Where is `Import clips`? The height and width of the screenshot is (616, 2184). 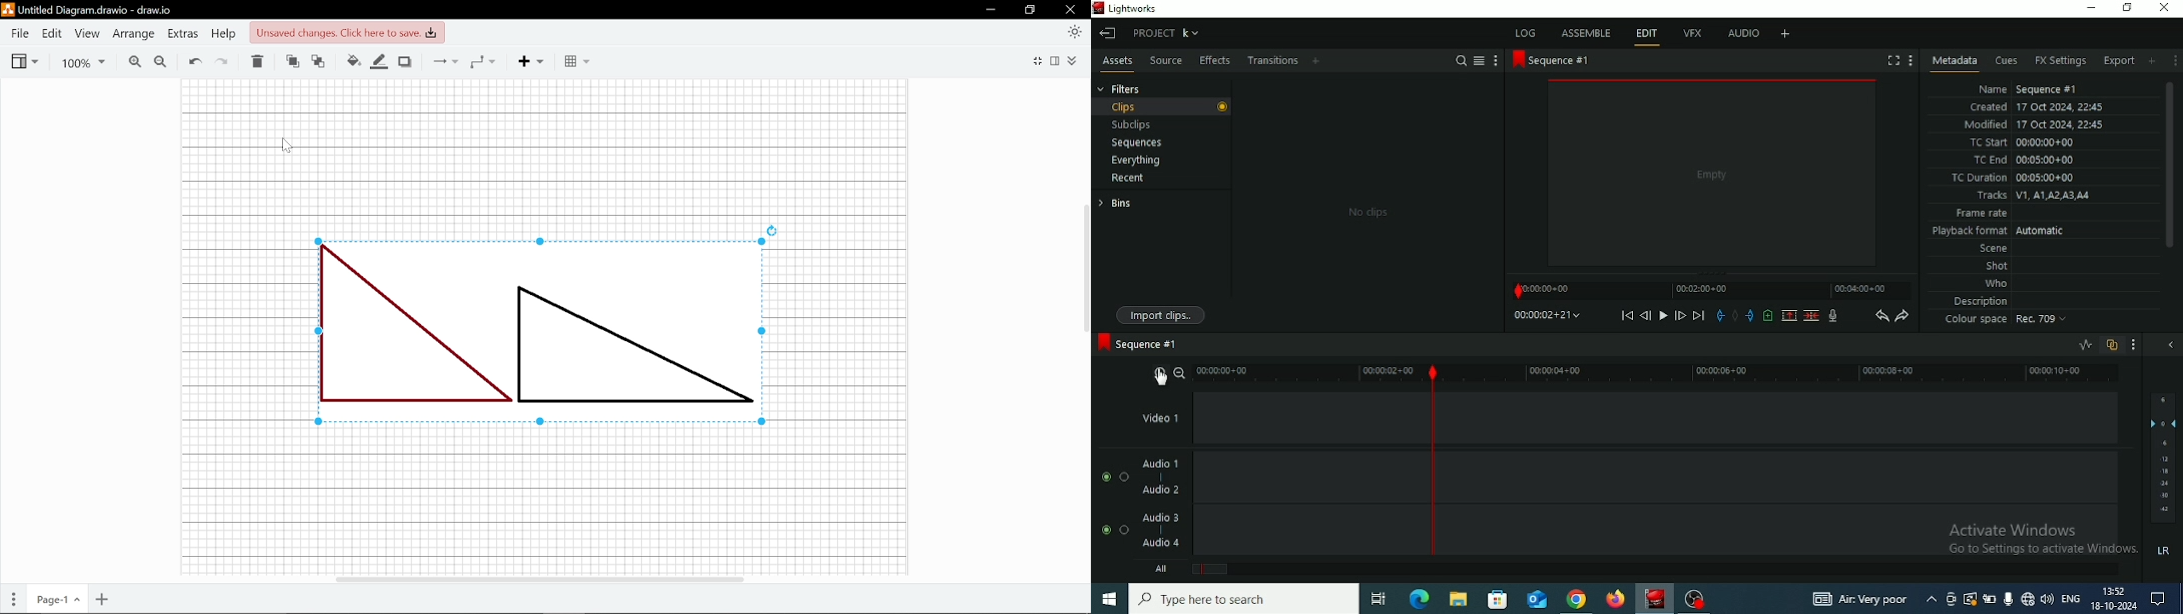
Import clips is located at coordinates (1163, 315).